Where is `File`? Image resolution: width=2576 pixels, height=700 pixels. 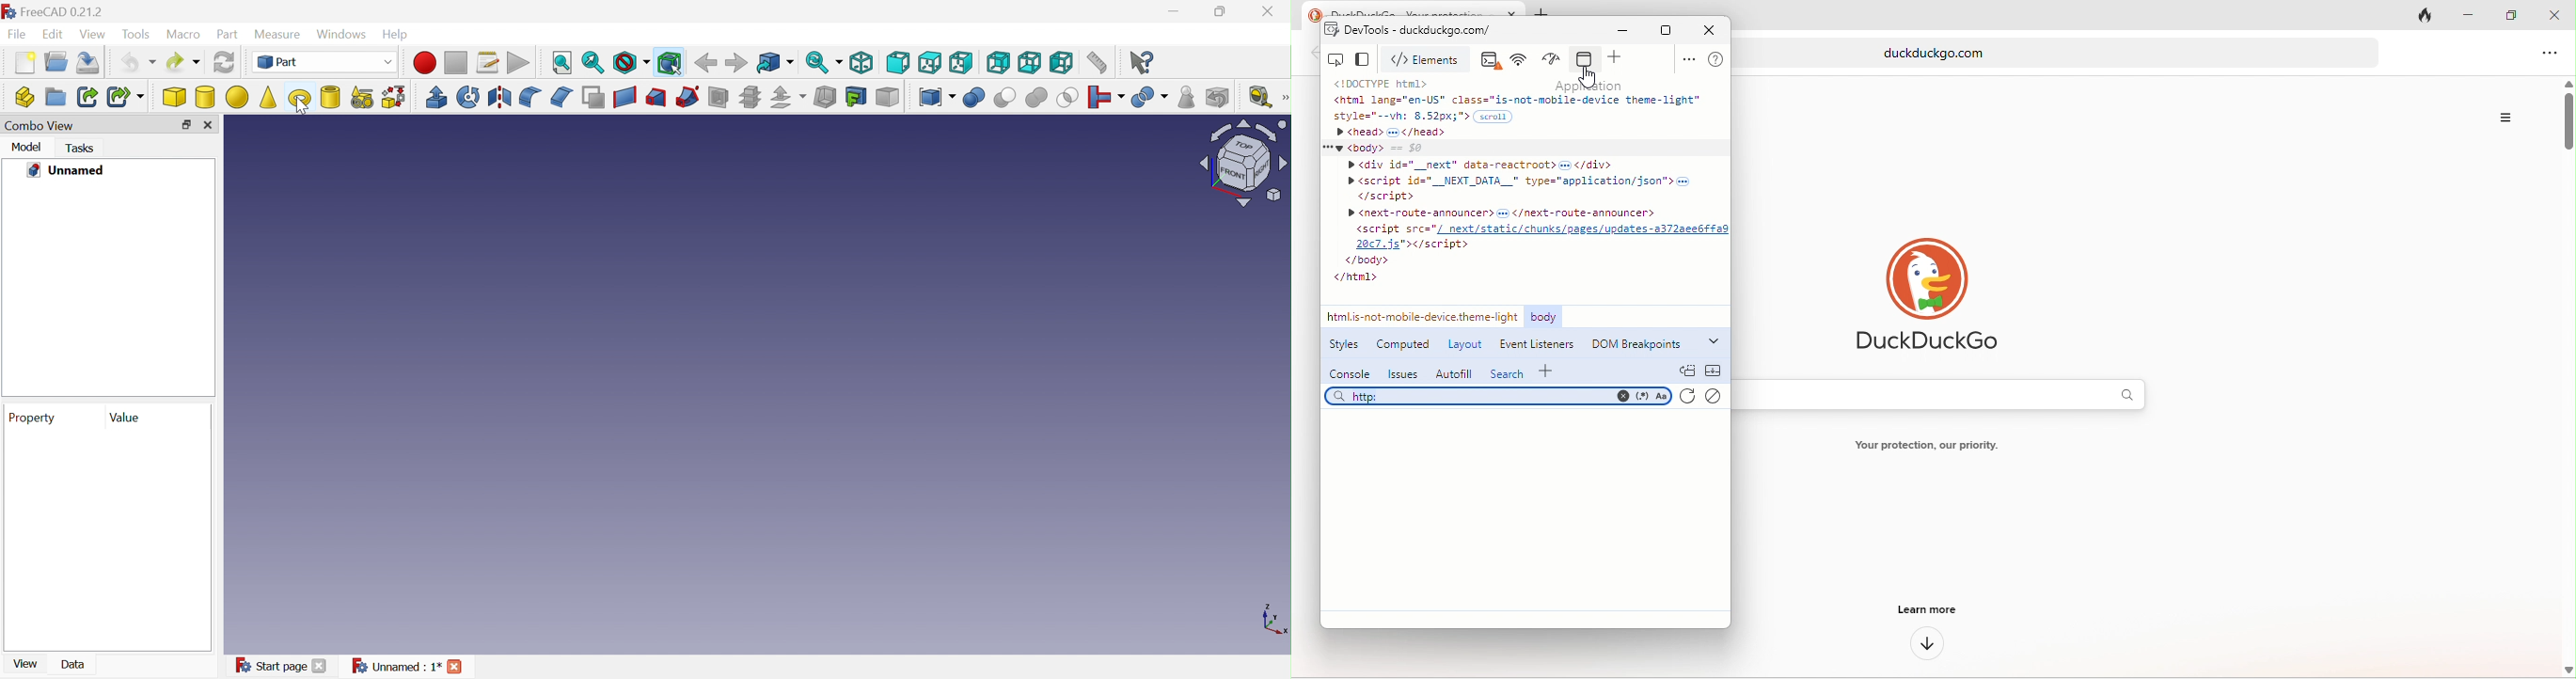
File is located at coordinates (18, 36).